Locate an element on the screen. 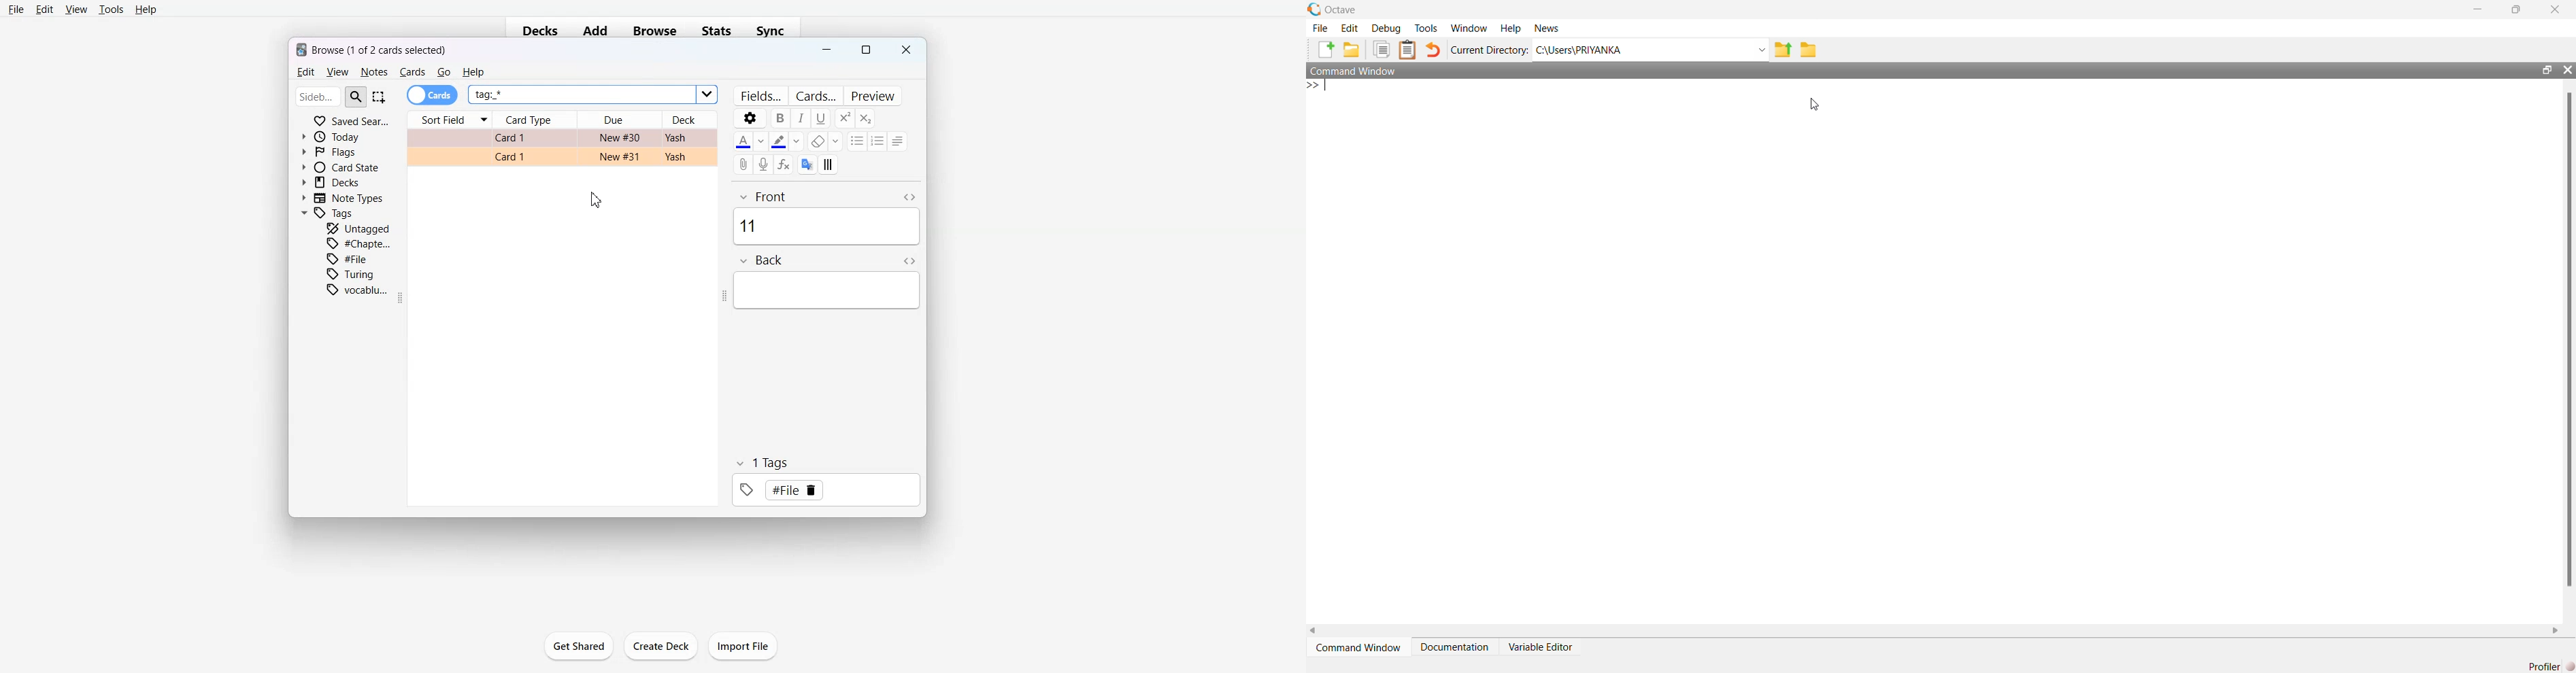 This screenshot has width=2576, height=700. close is located at coordinates (2568, 69).